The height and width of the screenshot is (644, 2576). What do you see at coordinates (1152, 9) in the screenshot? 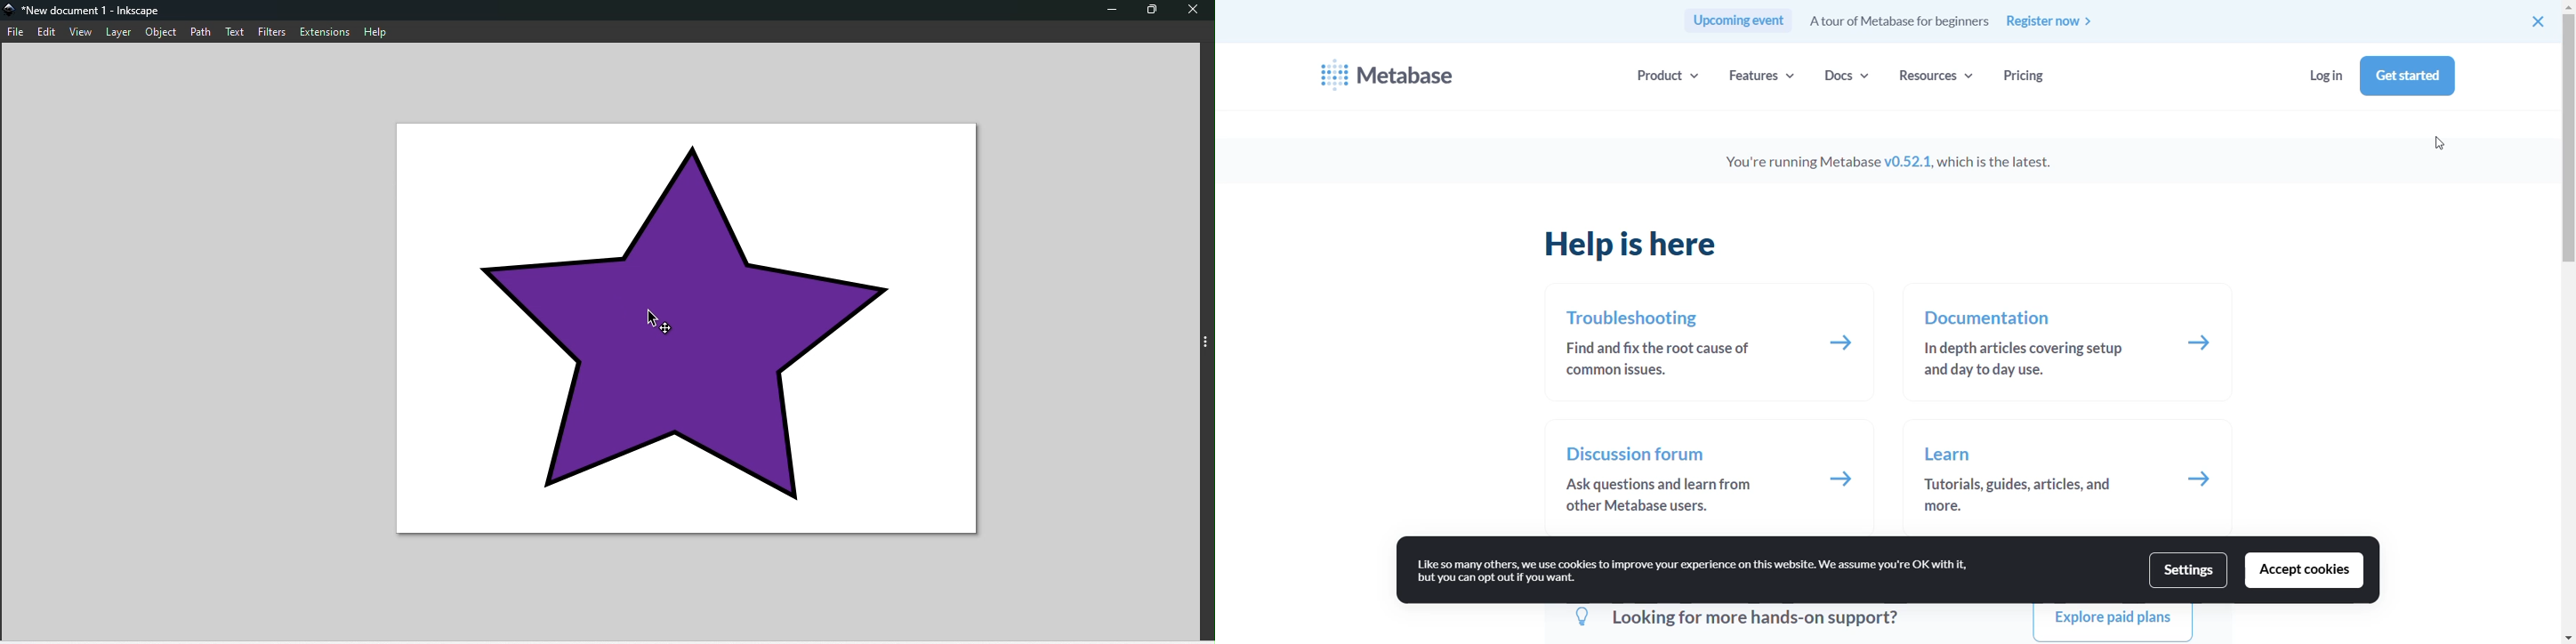
I see `Maximize` at bounding box center [1152, 9].